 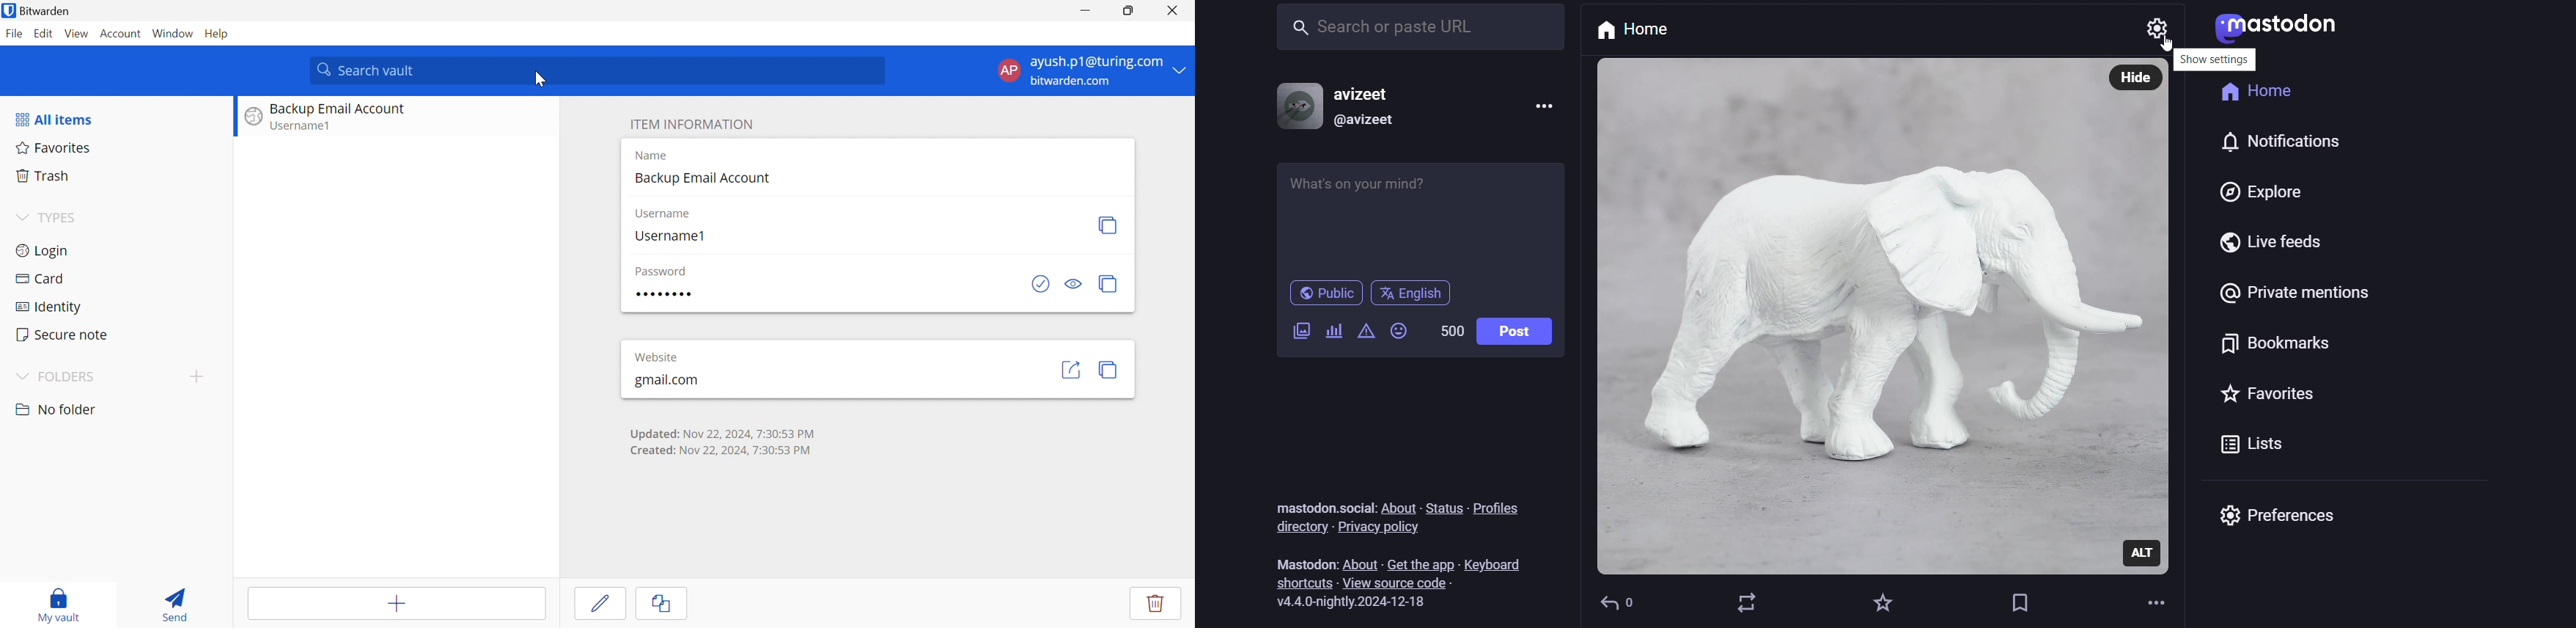 I want to click on share, so click(x=1069, y=371).